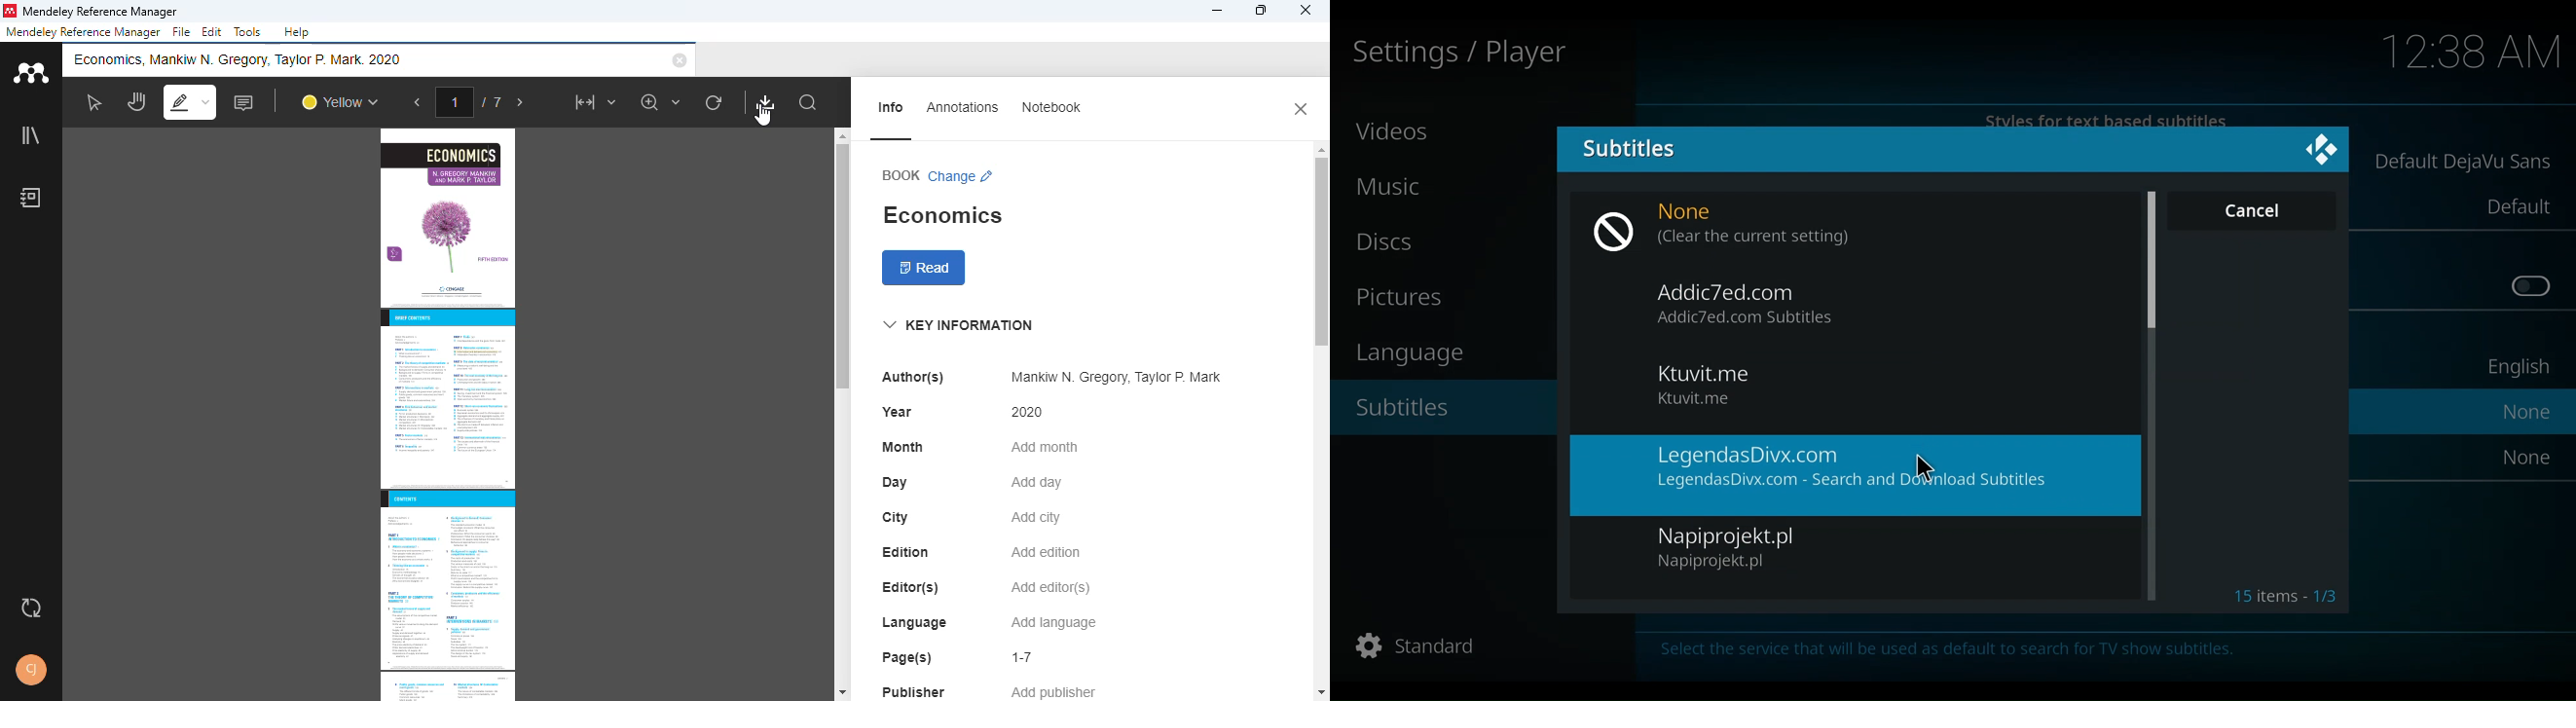 The width and height of the screenshot is (2576, 728). What do you see at coordinates (1261, 11) in the screenshot?
I see `maximize` at bounding box center [1261, 11].